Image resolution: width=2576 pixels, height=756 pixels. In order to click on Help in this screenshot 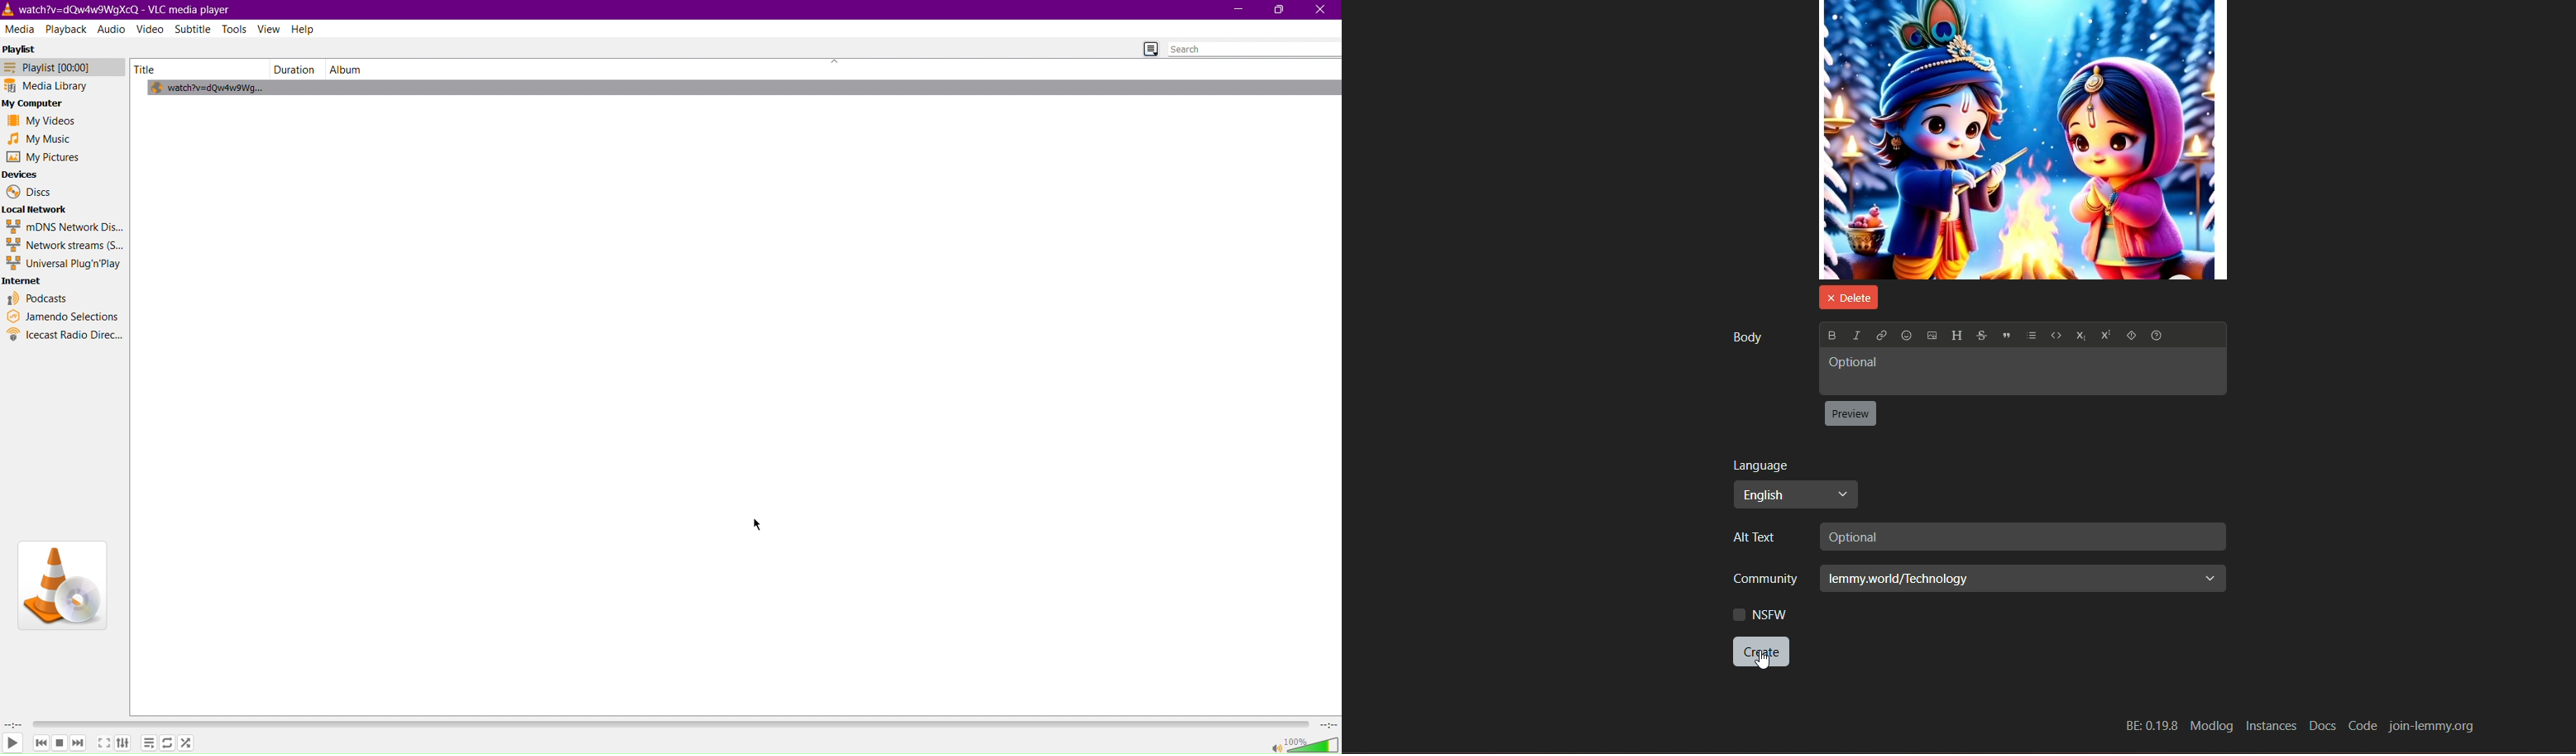, I will do `click(302, 29)`.